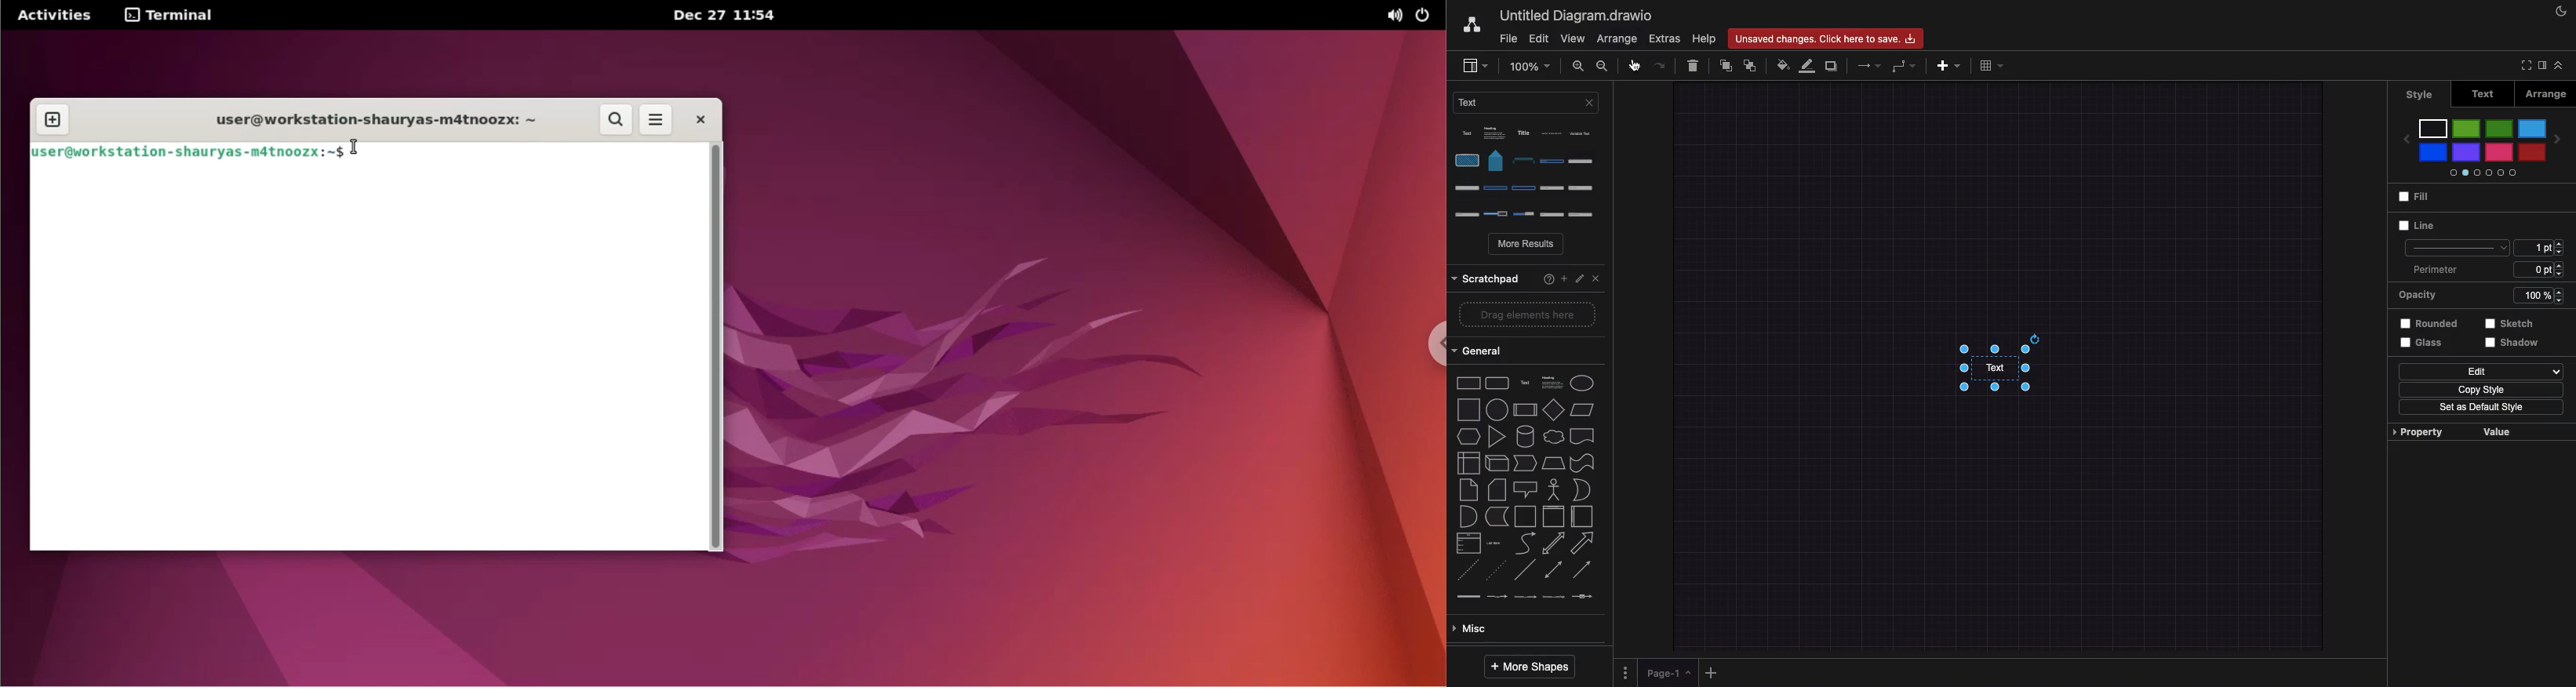 This screenshot has height=700, width=2576. What do you see at coordinates (2477, 296) in the screenshot?
I see `Opacity` at bounding box center [2477, 296].